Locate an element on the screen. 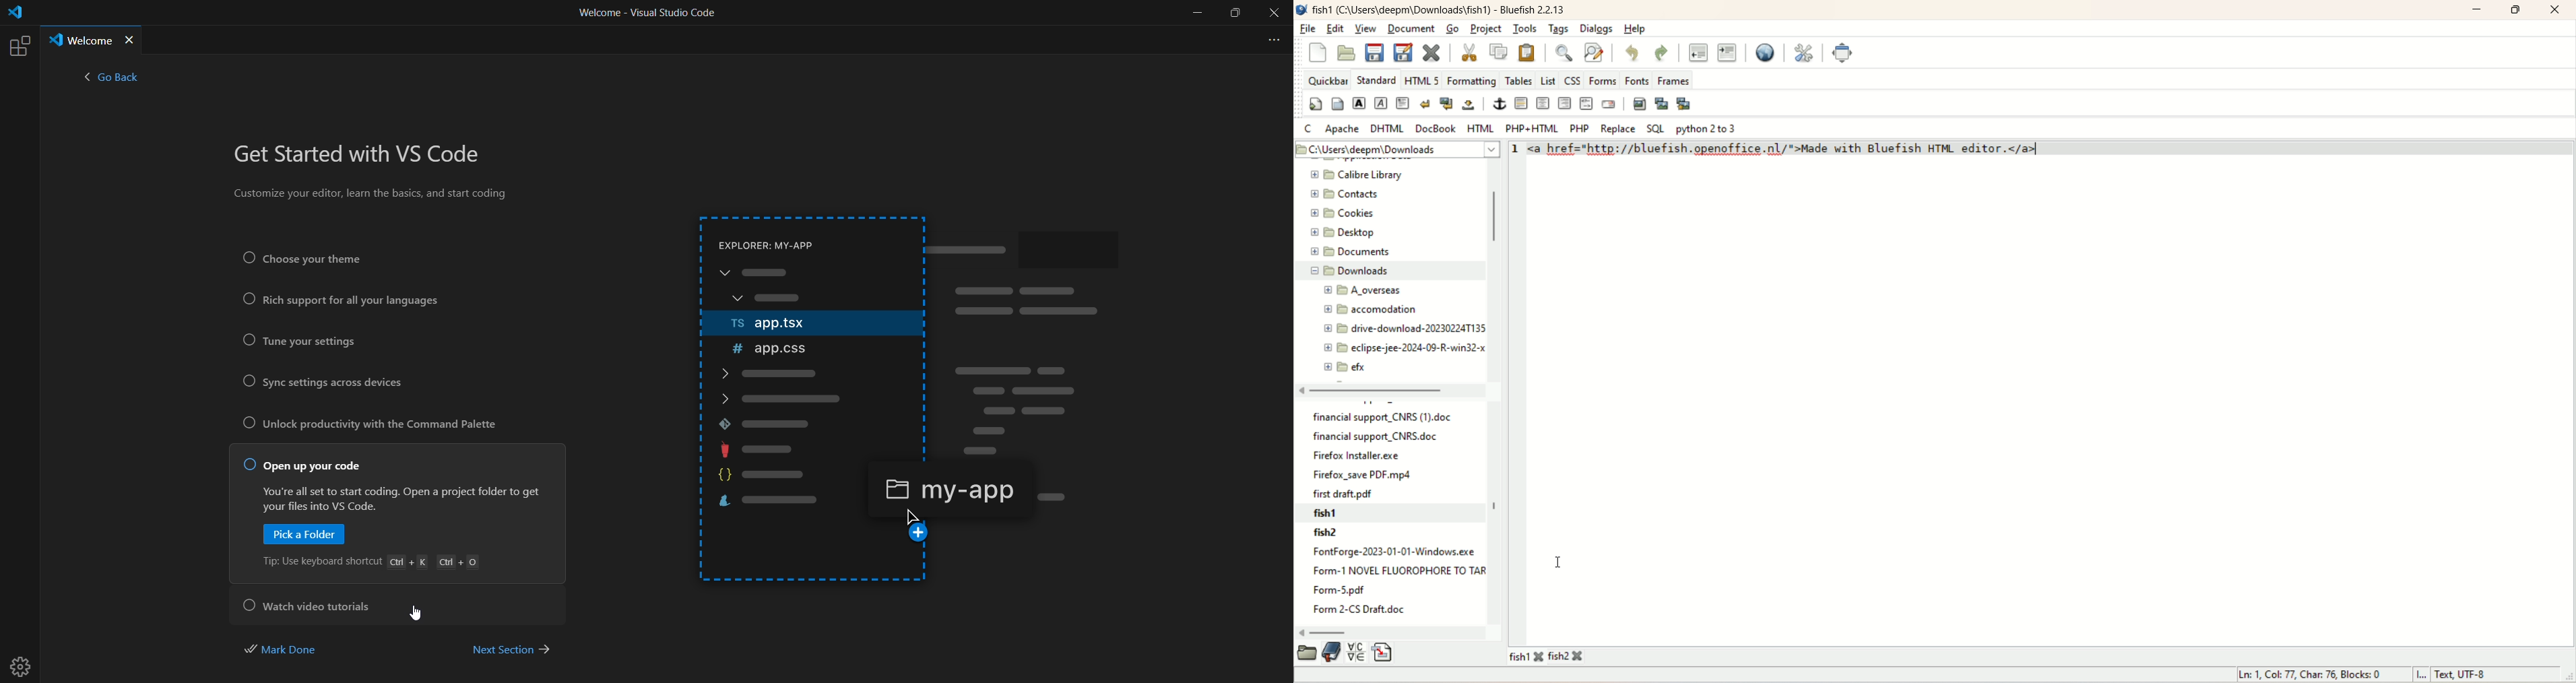  pick a folder is located at coordinates (306, 535).